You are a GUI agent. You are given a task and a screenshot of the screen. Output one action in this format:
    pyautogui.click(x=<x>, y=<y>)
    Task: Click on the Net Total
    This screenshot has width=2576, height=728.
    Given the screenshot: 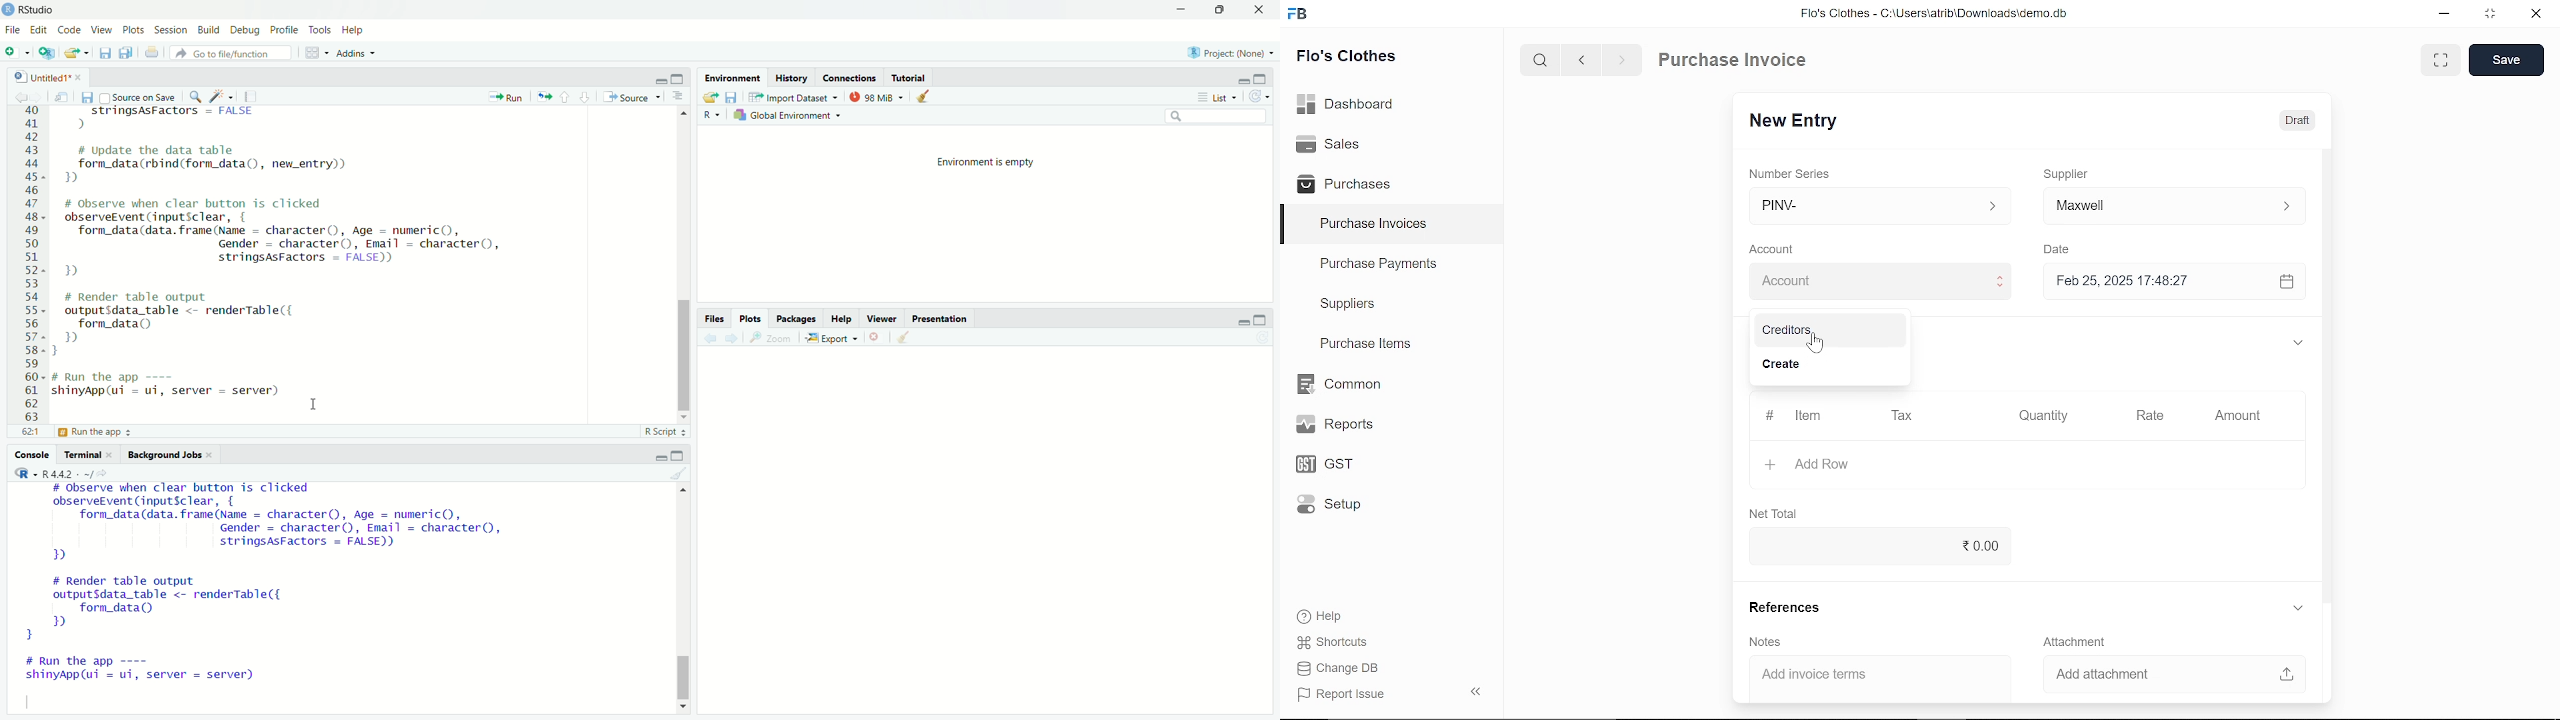 What is the action you would take?
    pyautogui.click(x=1777, y=513)
    